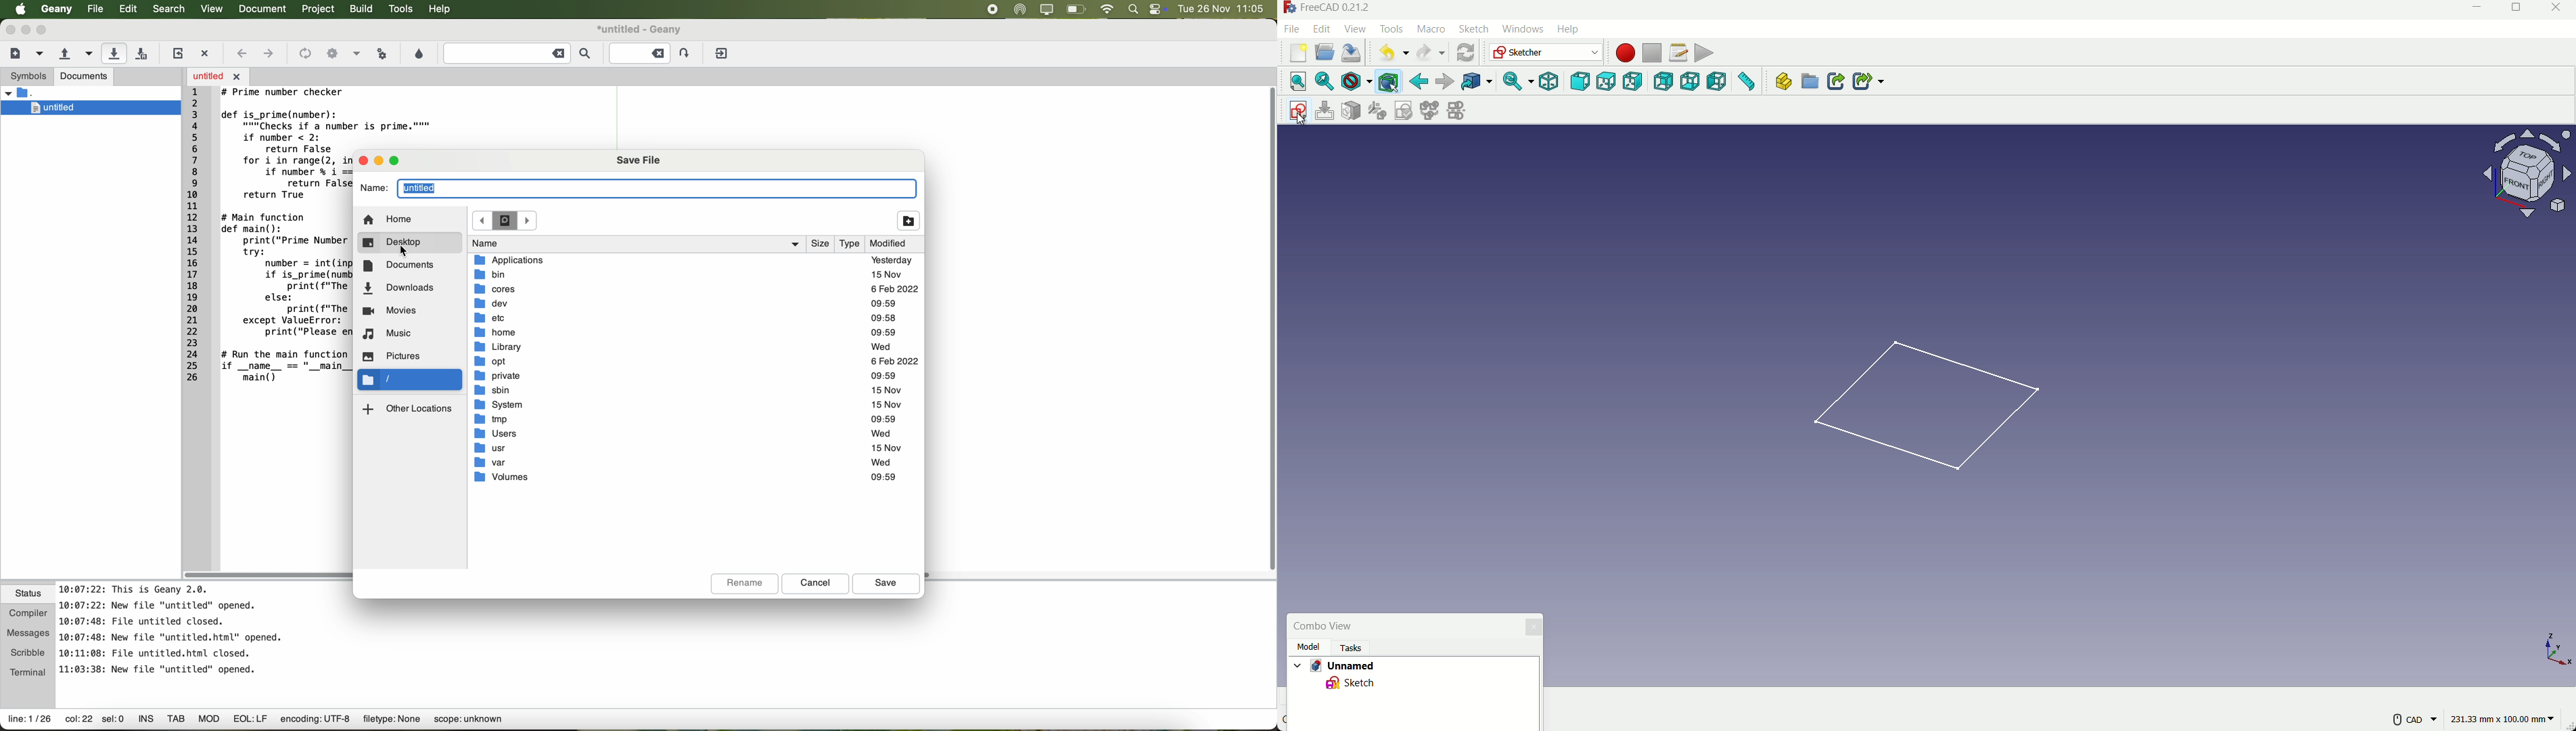 The width and height of the screenshot is (2576, 756). Describe the element at coordinates (401, 10) in the screenshot. I see `tools` at that location.